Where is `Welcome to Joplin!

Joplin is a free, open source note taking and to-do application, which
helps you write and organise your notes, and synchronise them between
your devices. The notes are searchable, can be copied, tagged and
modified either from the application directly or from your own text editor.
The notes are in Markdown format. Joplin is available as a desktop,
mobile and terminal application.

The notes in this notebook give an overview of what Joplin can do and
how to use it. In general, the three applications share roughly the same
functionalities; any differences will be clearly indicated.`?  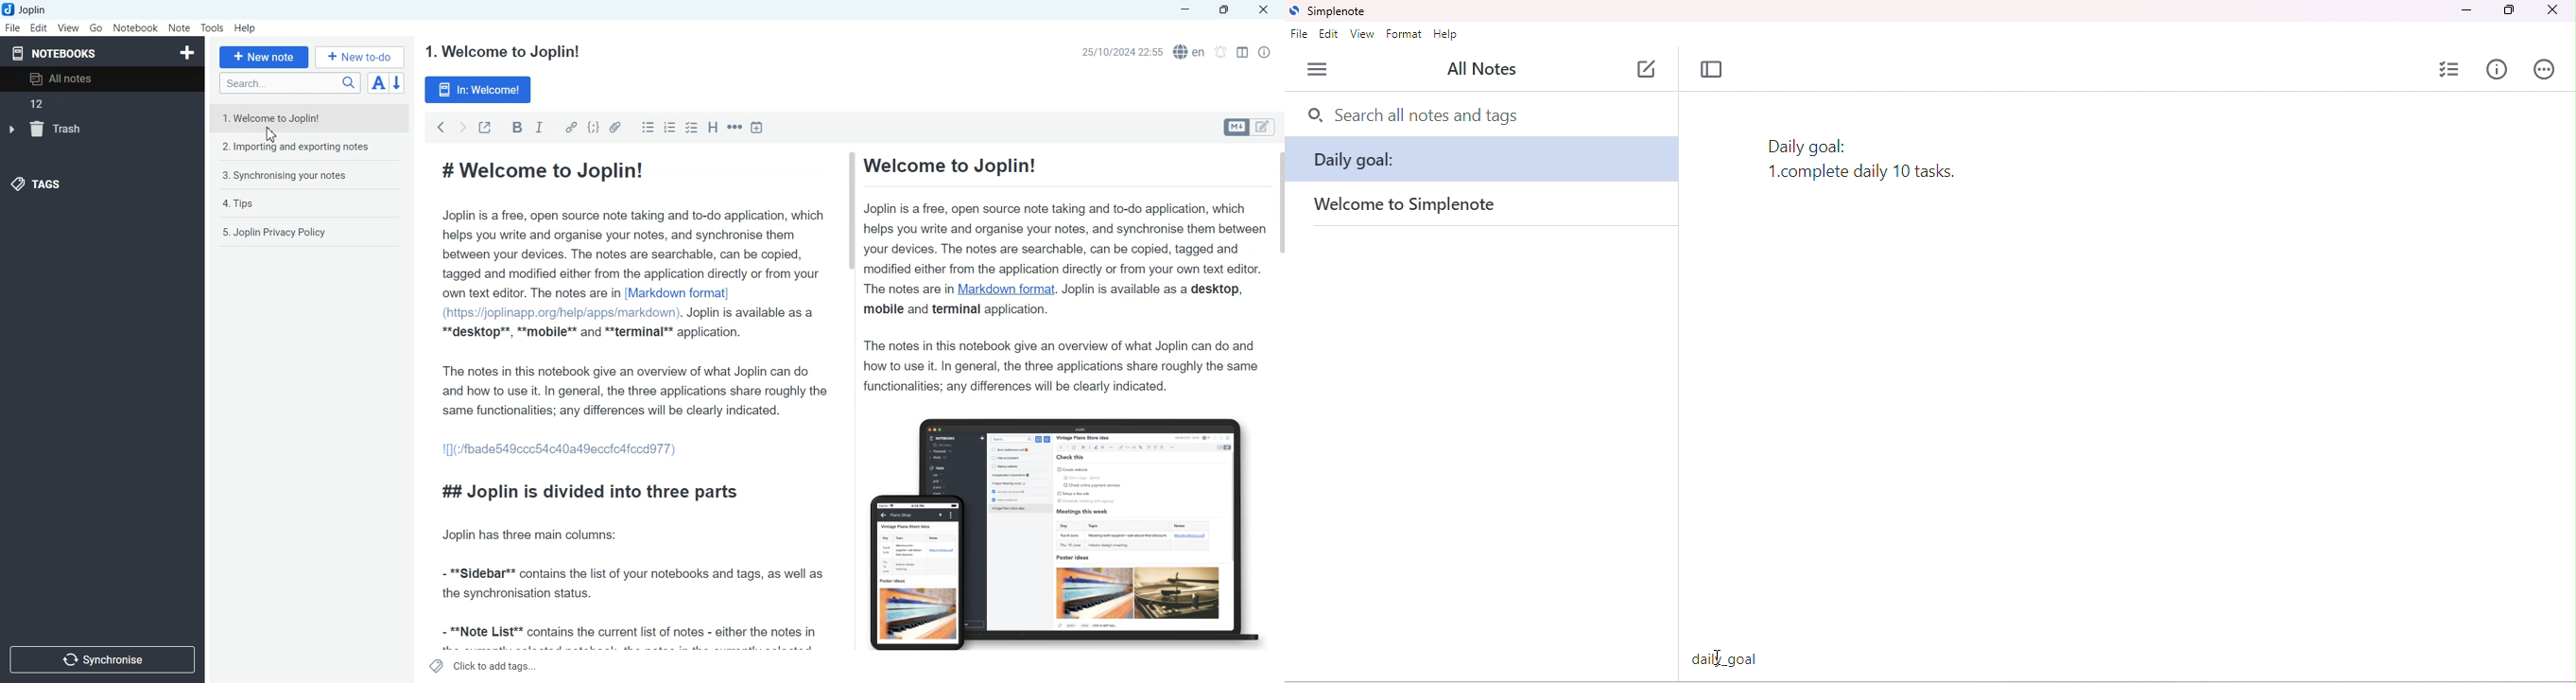 Welcome to Joplin!

Joplin is a free, open source note taking and to-do application, which
helps you write and organise your notes, and synchronise them between
your devices. The notes are searchable, can be copied, tagged and
modified either from the application directly or from your own text editor.
The notes are in Markdown format. Joplin is available as a desktop,
mobile and terminal application.

The notes in this notebook give an overview of what Joplin can do and
how to use it. In general, the three applications share roughly the same
functionalities; any differences will be clearly indicated. is located at coordinates (1059, 274).